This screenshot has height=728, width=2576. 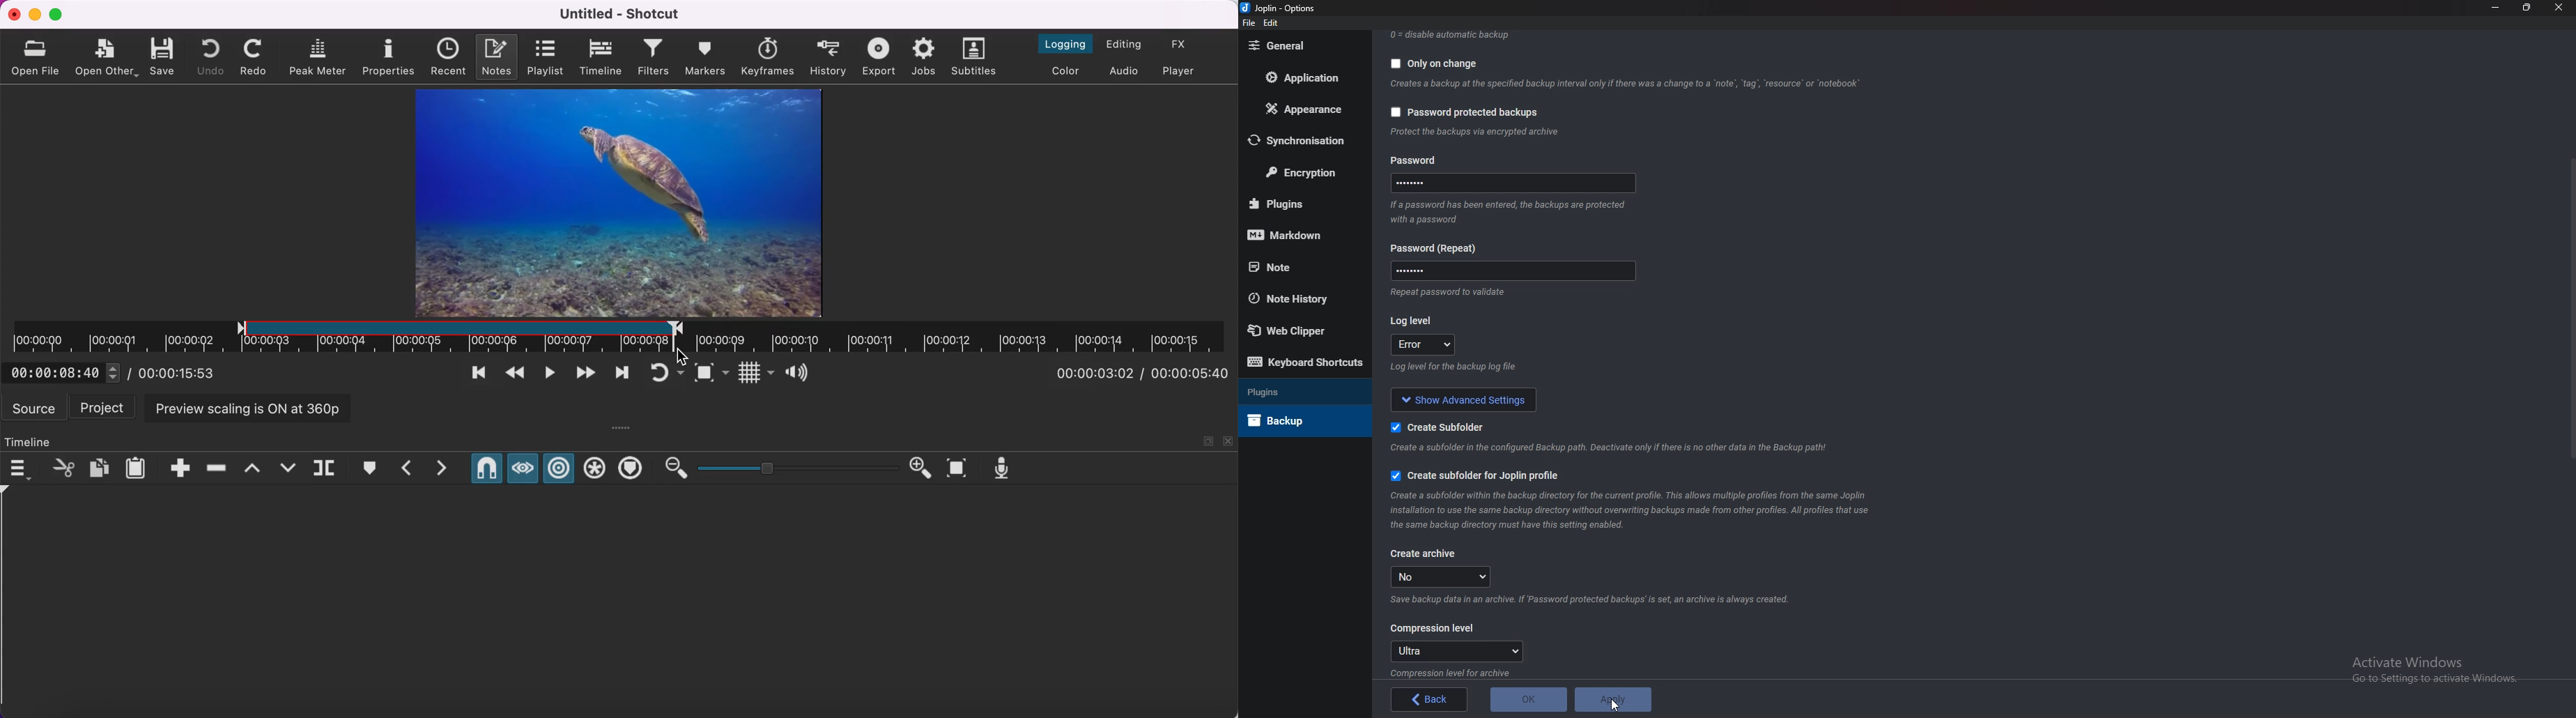 What do you see at coordinates (1444, 576) in the screenshot?
I see `no` at bounding box center [1444, 576].